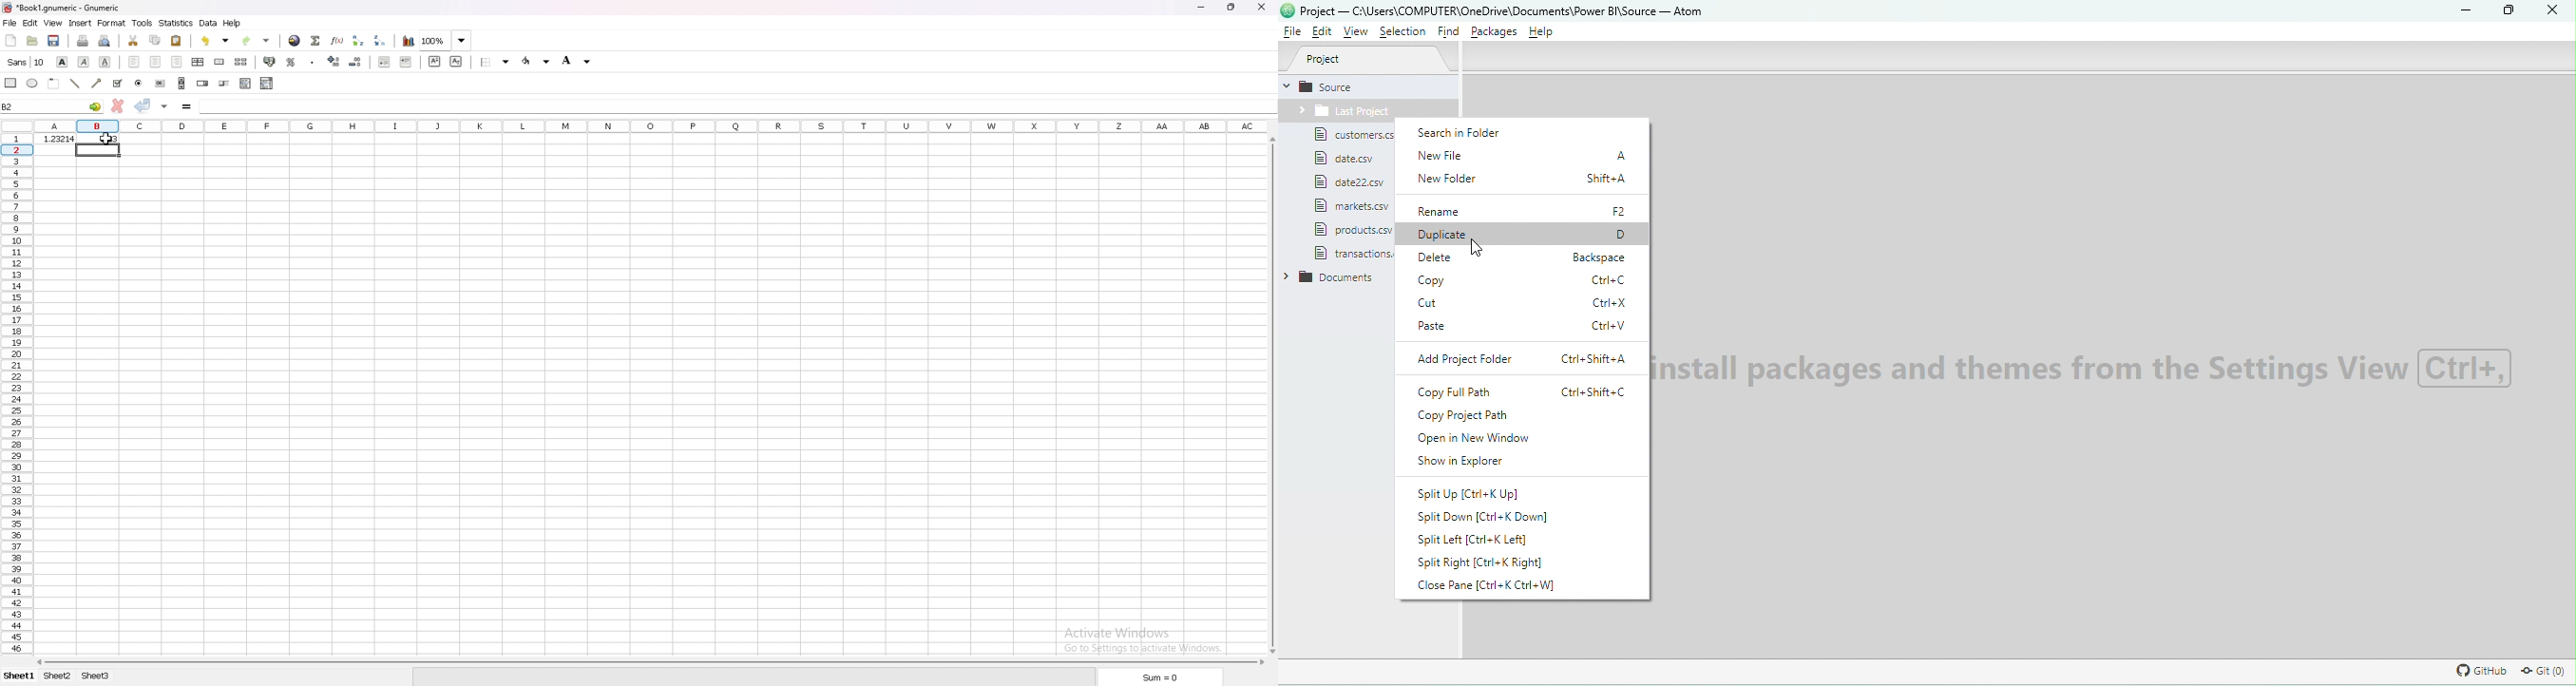  I want to click on list, so click(245, 83).